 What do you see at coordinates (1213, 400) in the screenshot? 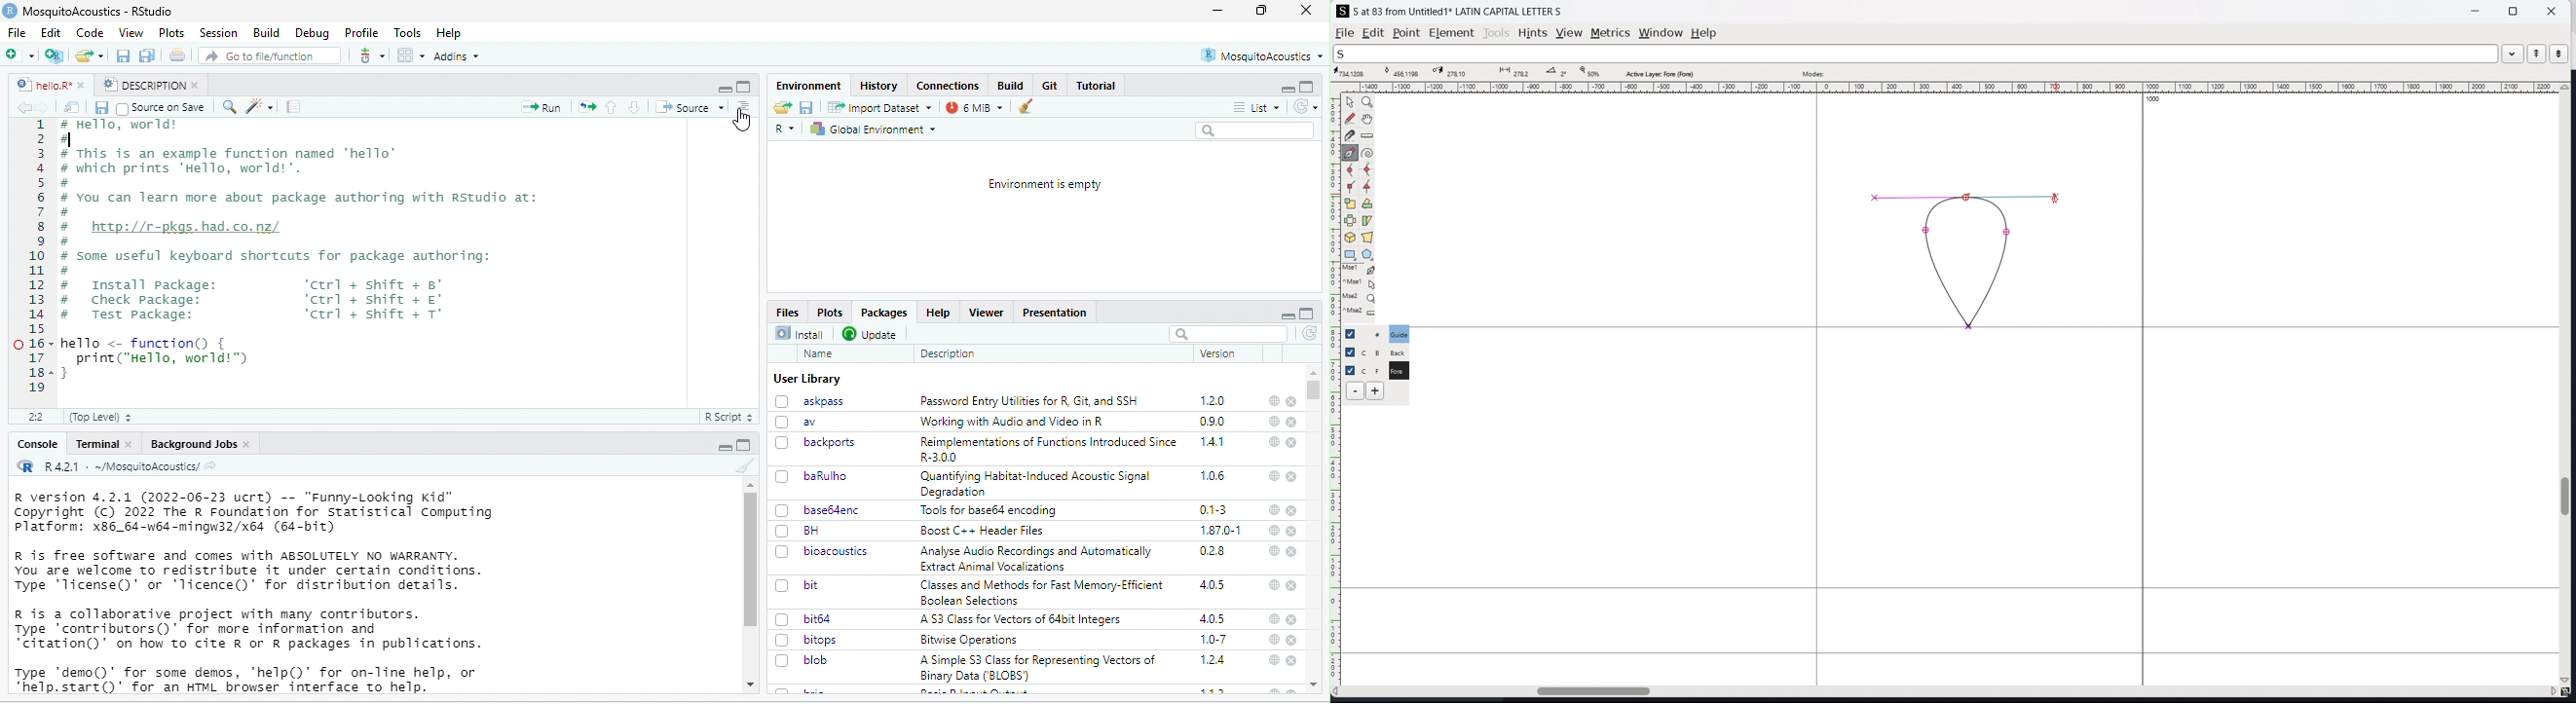
I see `1.2.0` at bounding box center [1213, 400].